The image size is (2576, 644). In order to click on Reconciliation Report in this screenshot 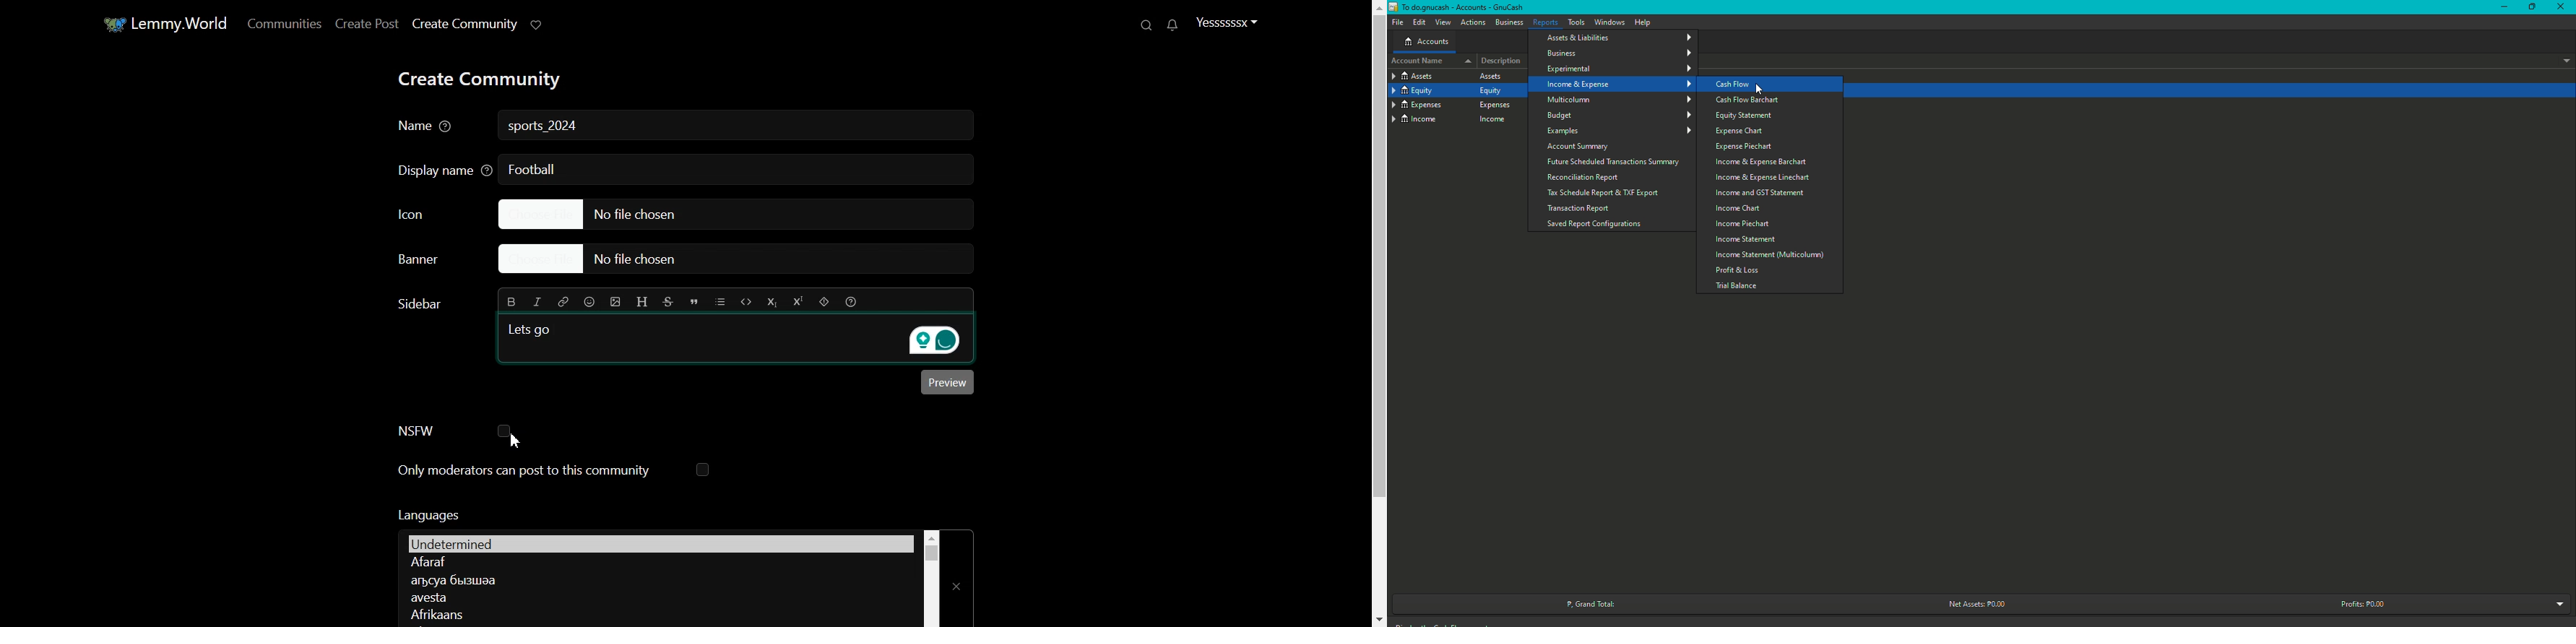, I will do `click(1586, 178)`.